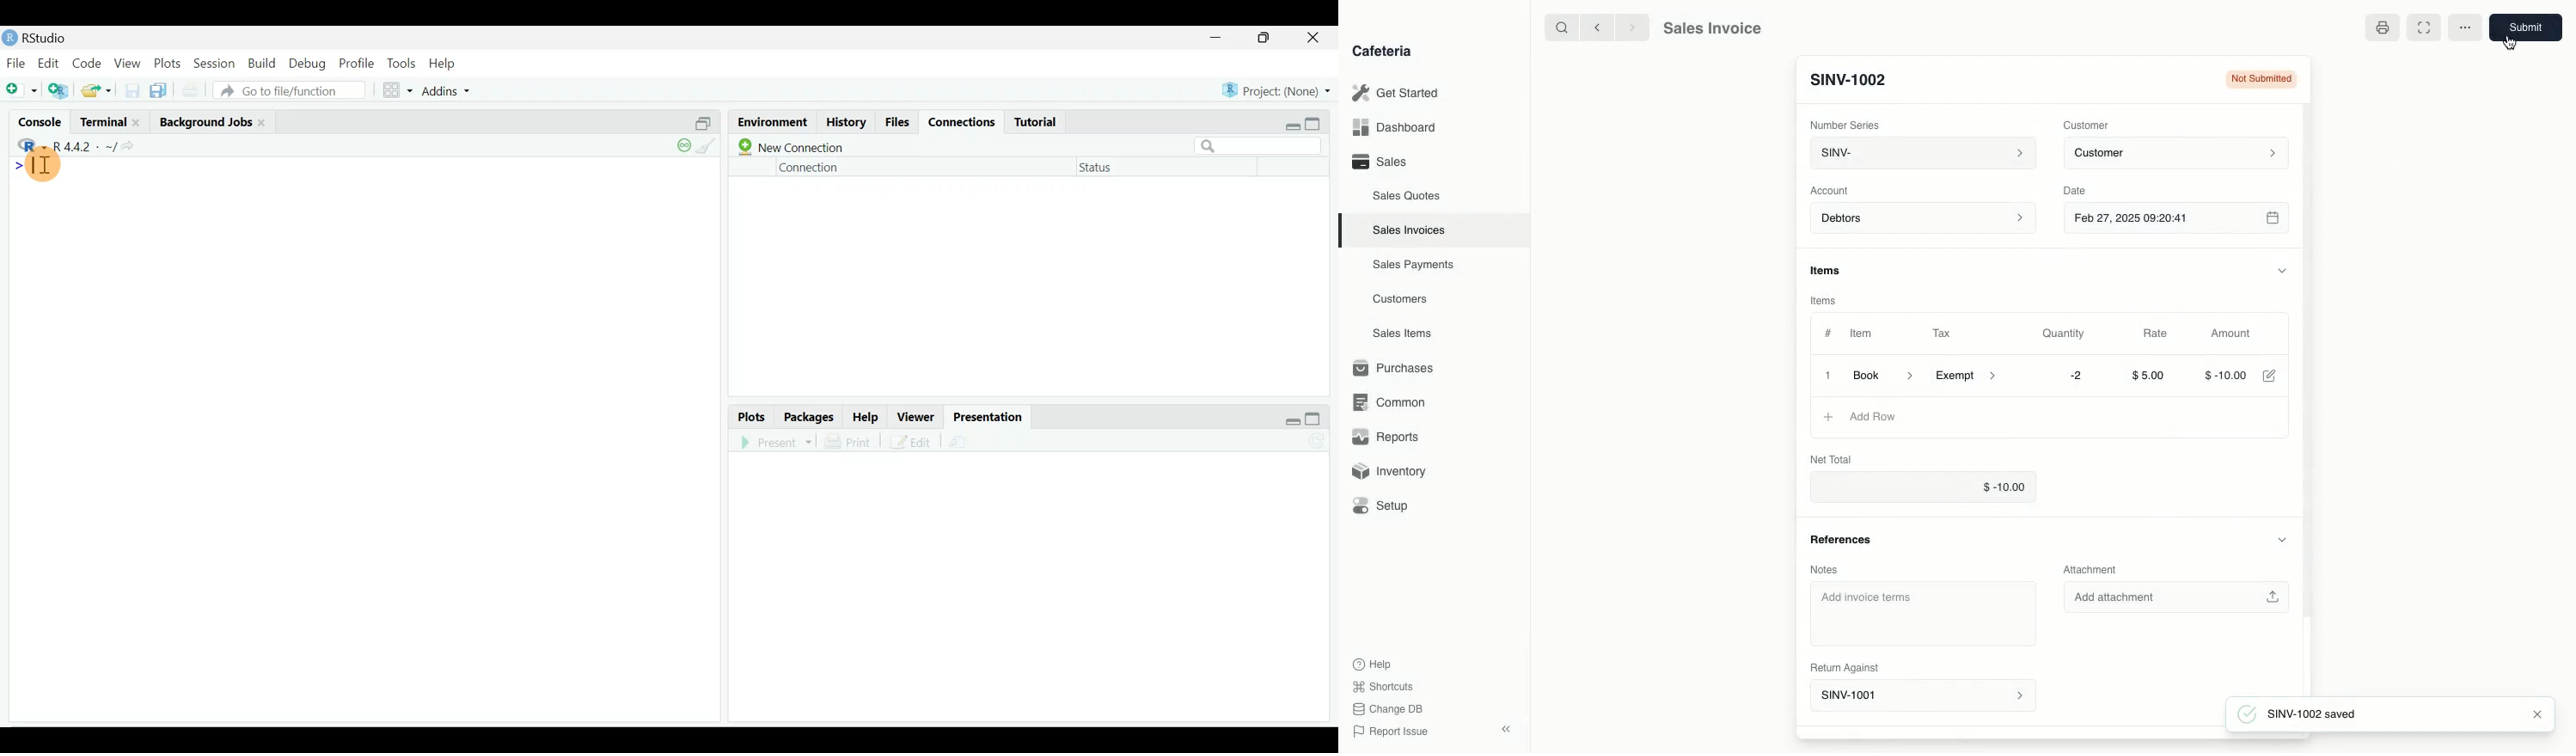 This screenshot has height=756, width=2576. Describe the element at coordinates (700, 124) in the screenshot. I see `Split` at that location.